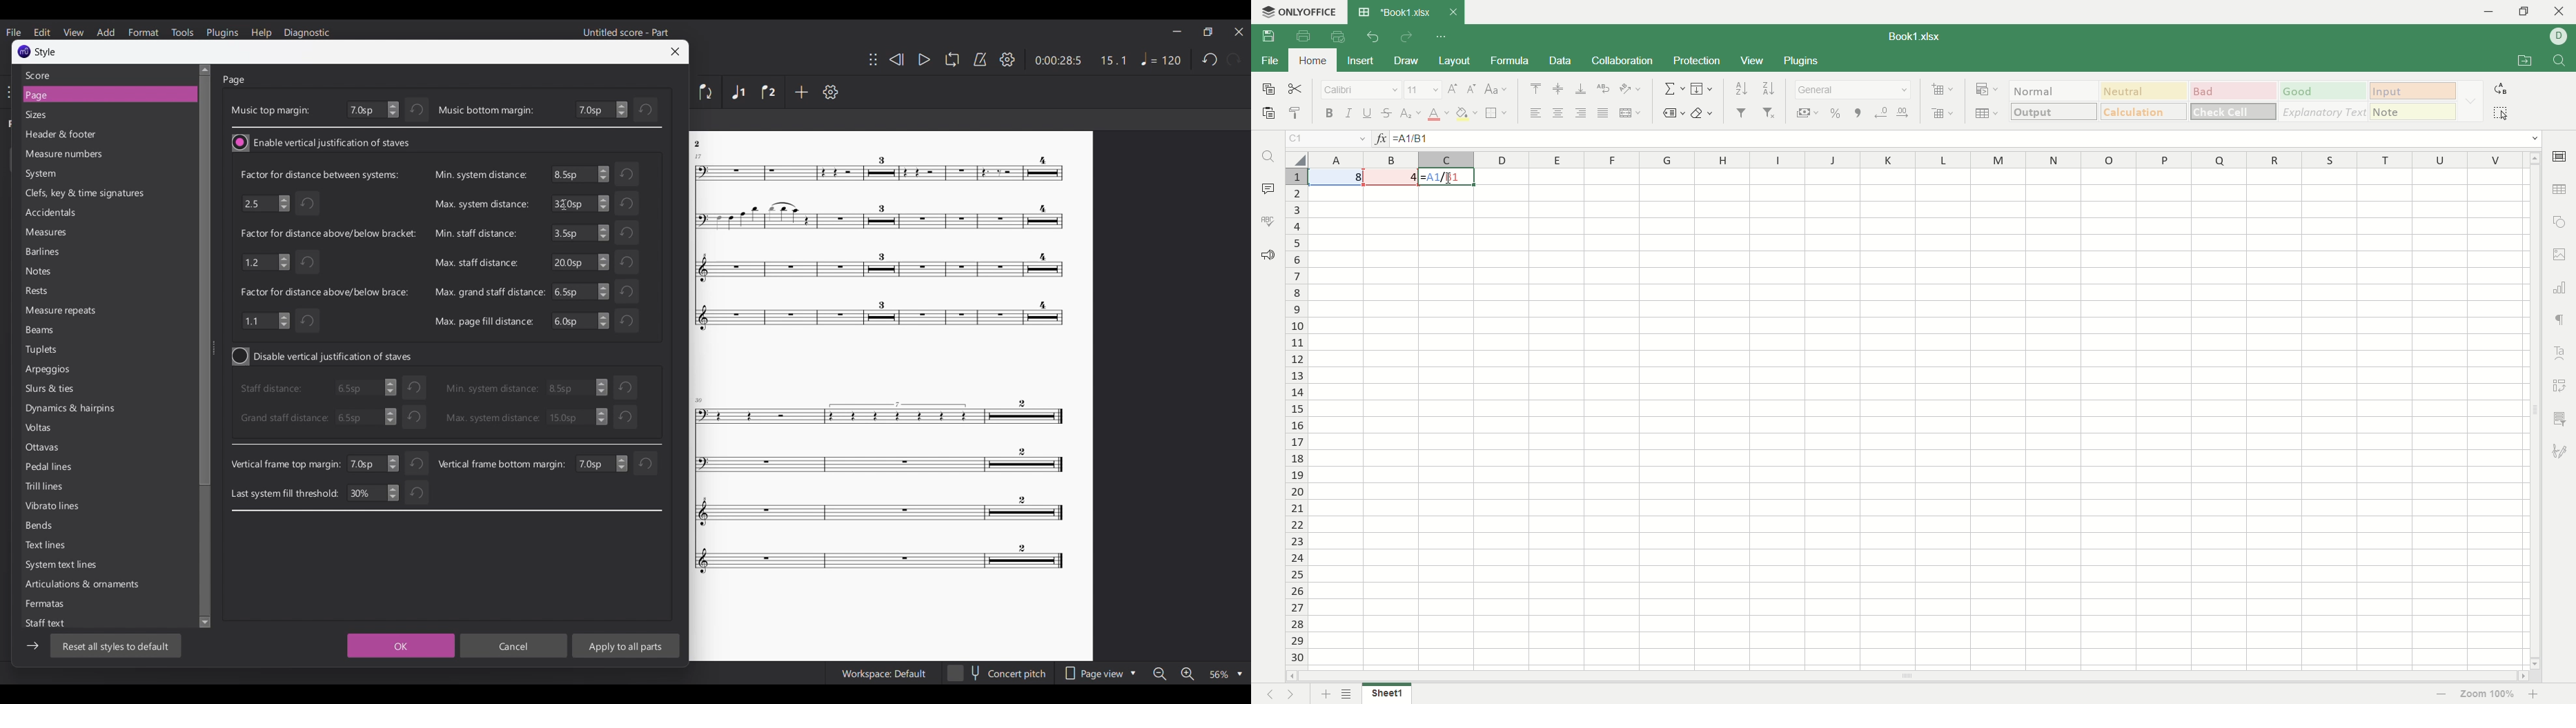  What do you see at coordinates (2055, 90) in the screenshot?
I see `normal` at bounding box center [2055, 90].